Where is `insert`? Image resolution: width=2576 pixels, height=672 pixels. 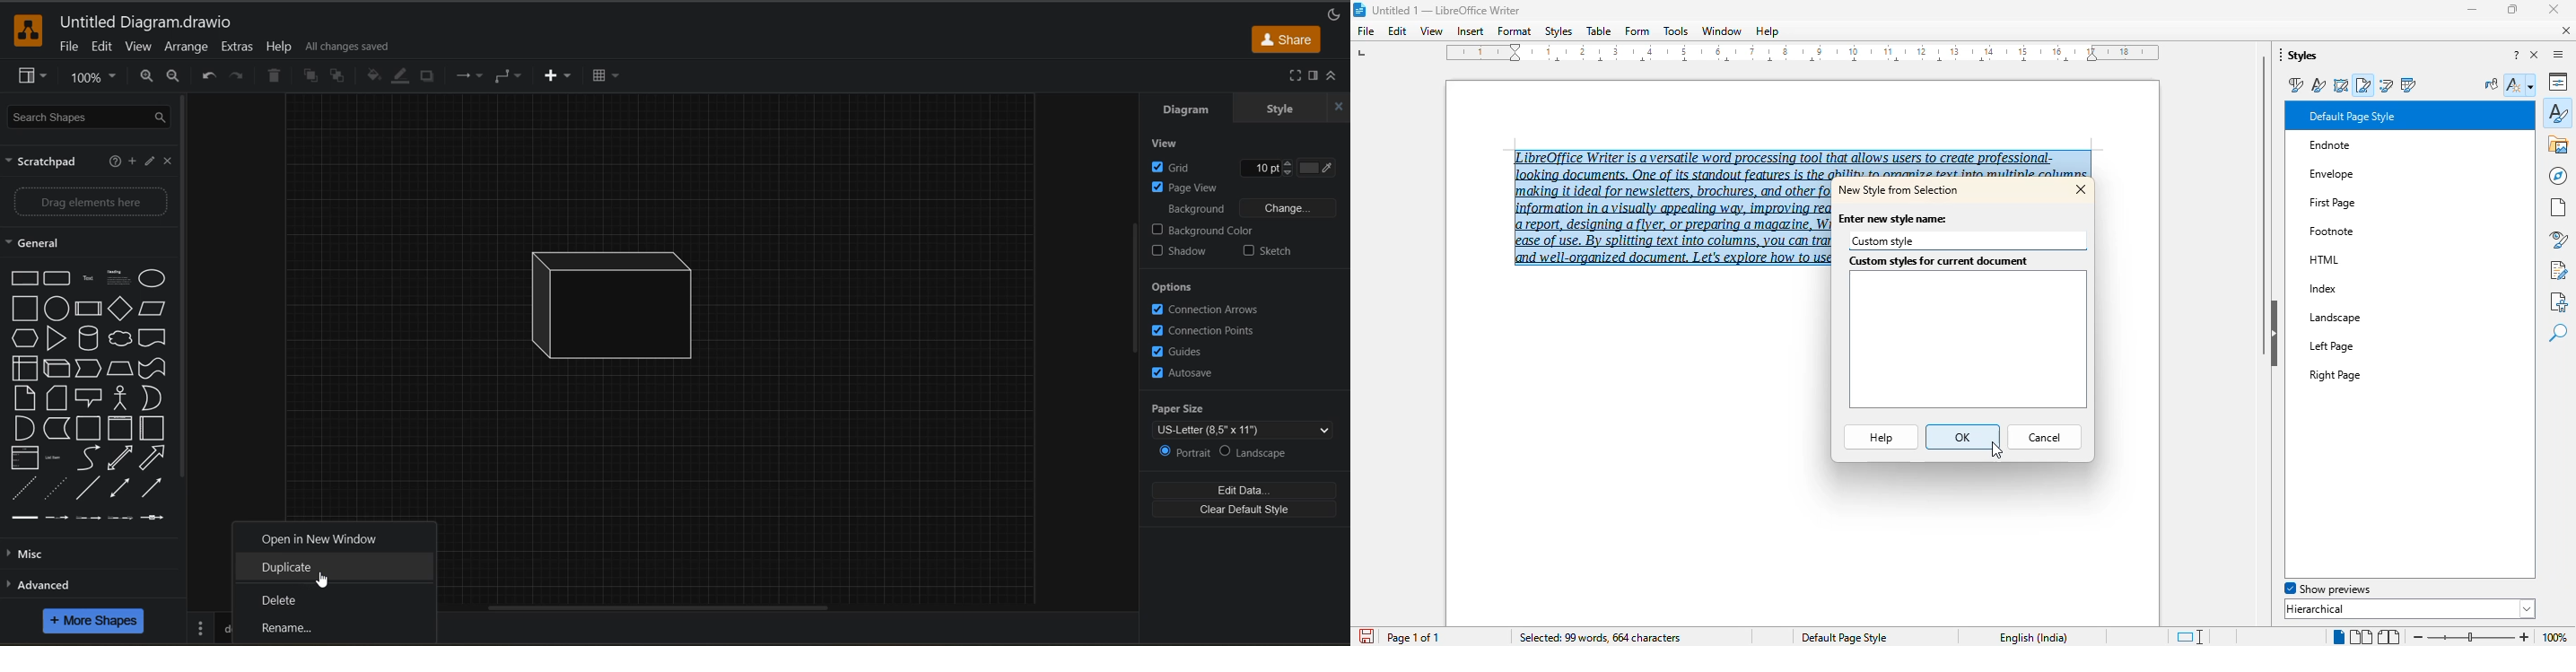 insert is located at coordinates (560, 76).